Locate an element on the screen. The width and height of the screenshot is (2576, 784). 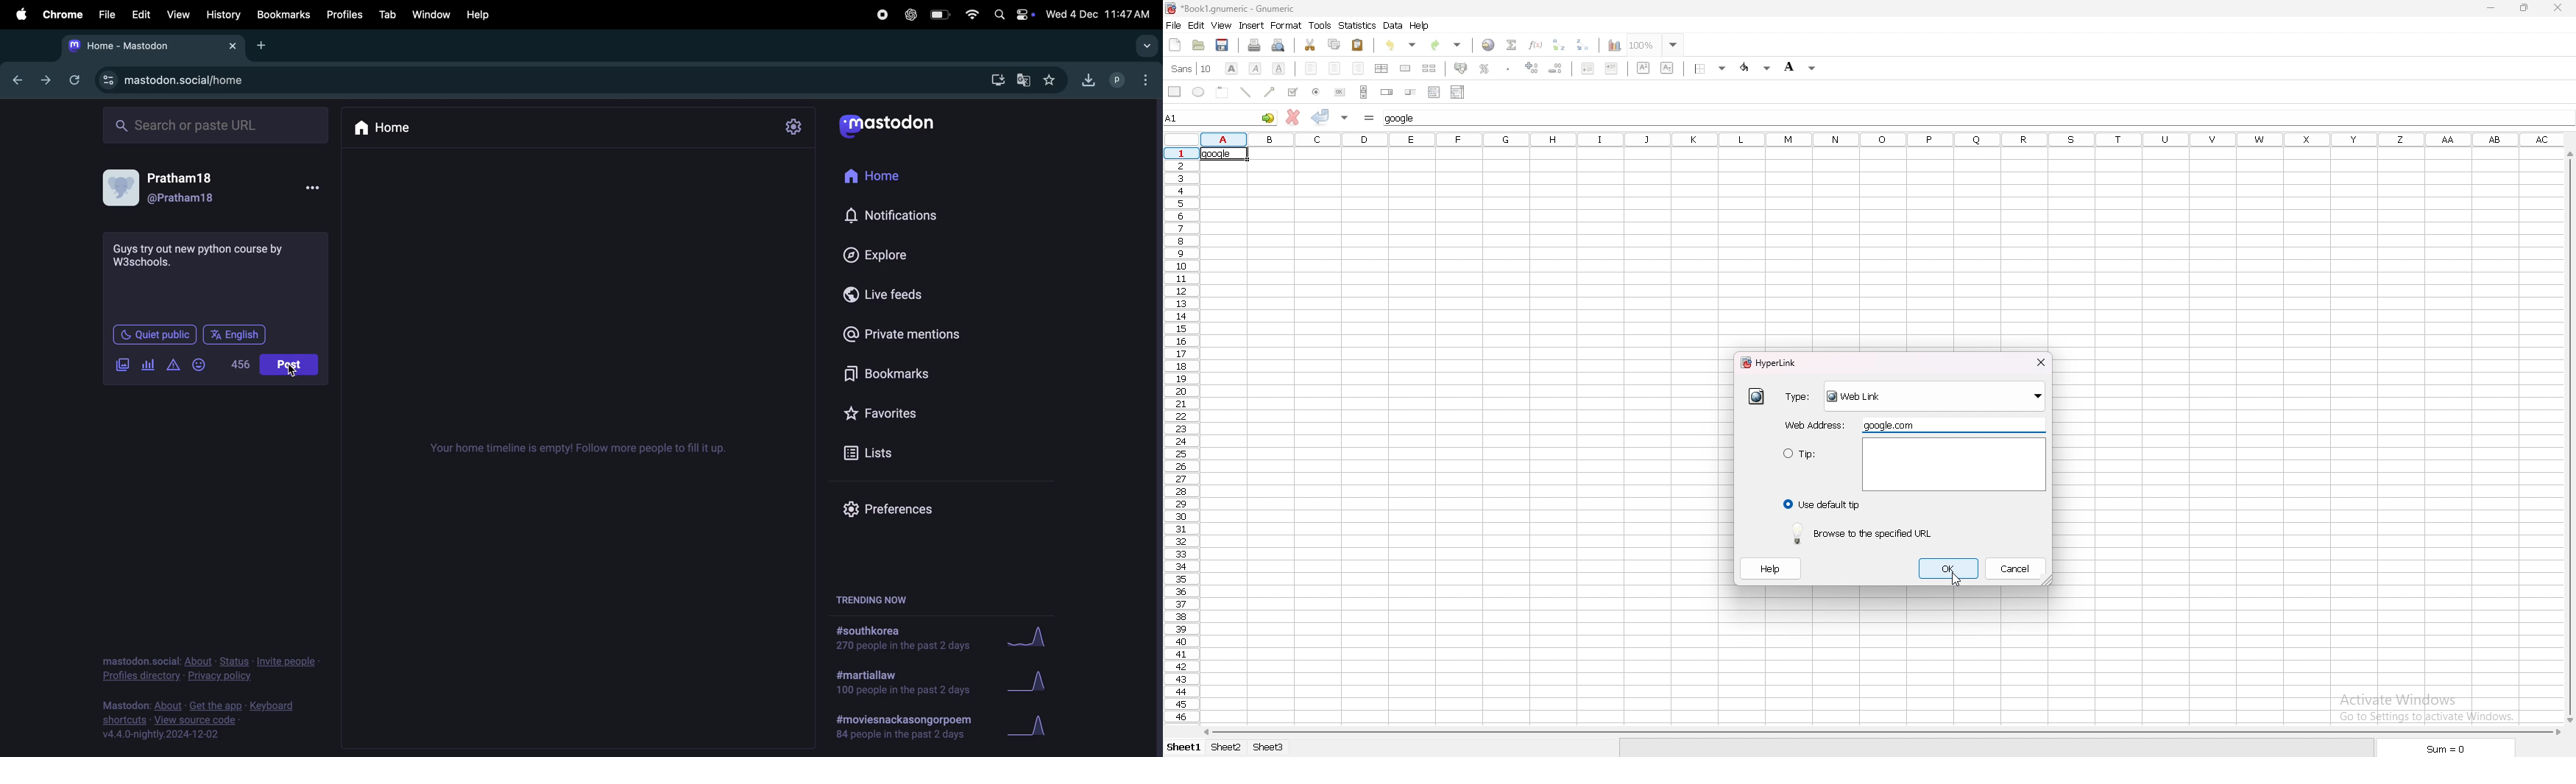
close is located at coordinates (2558, 8).